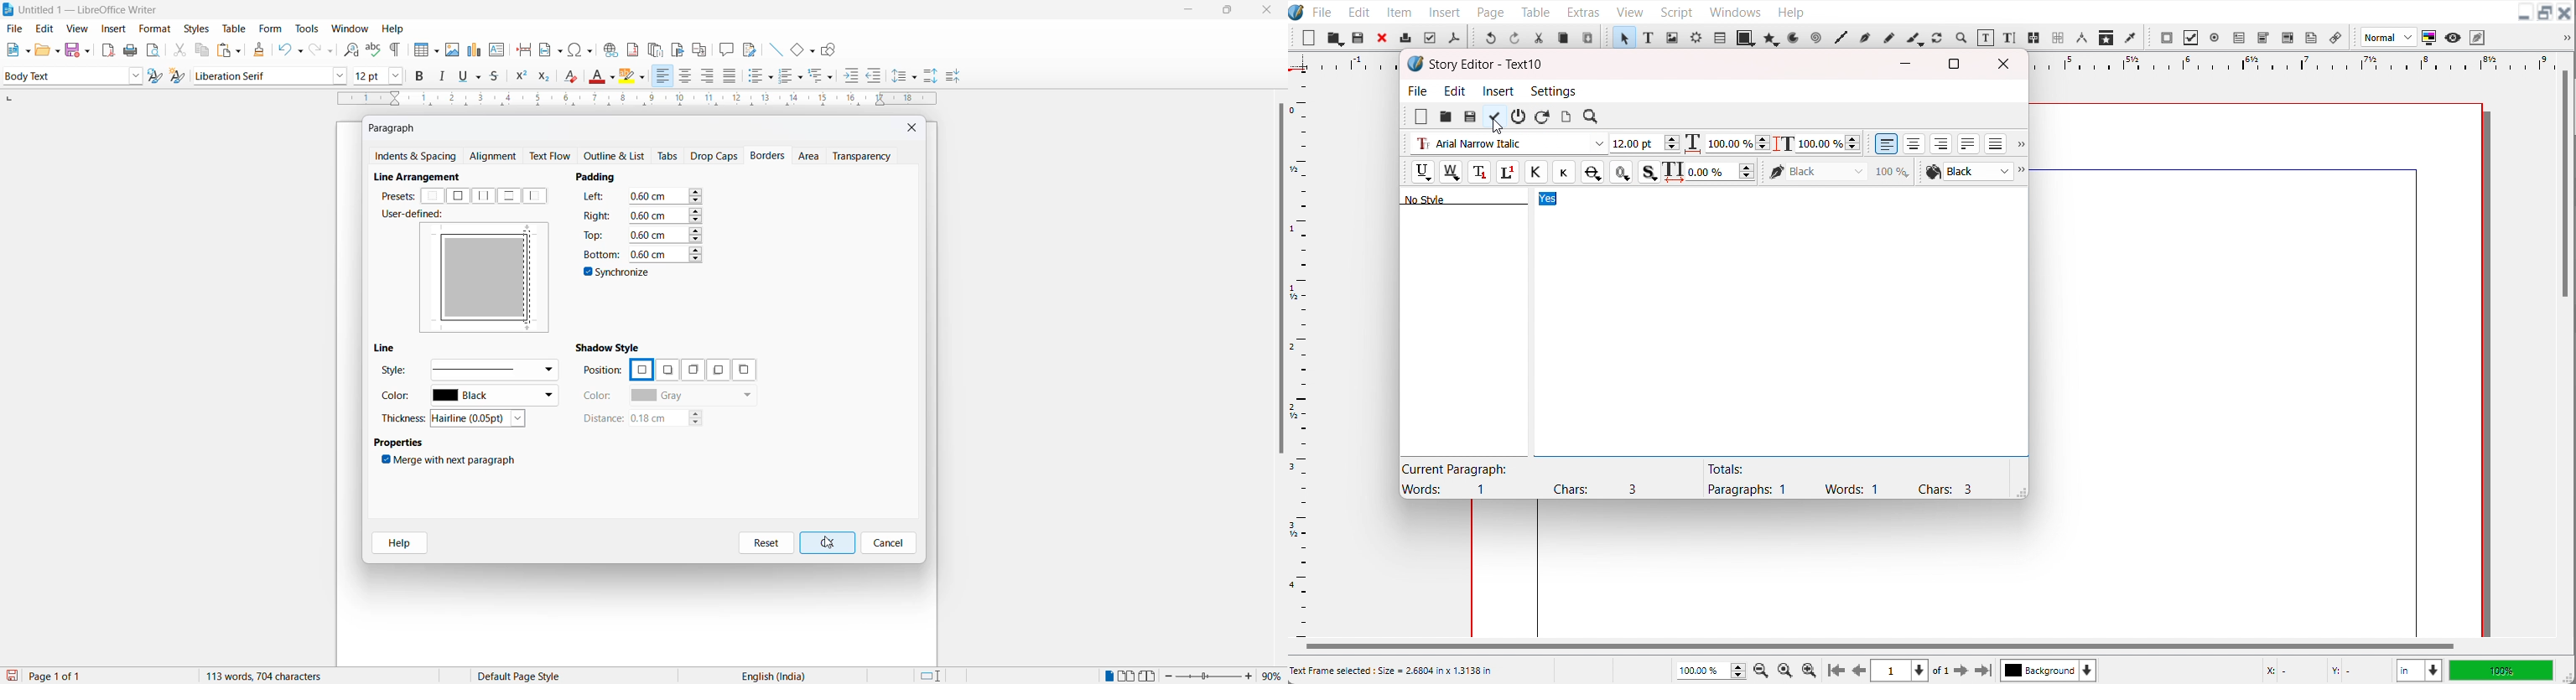  Describe the element at coordinates (690, 369) in the screenshot. I see `position options` at that location.